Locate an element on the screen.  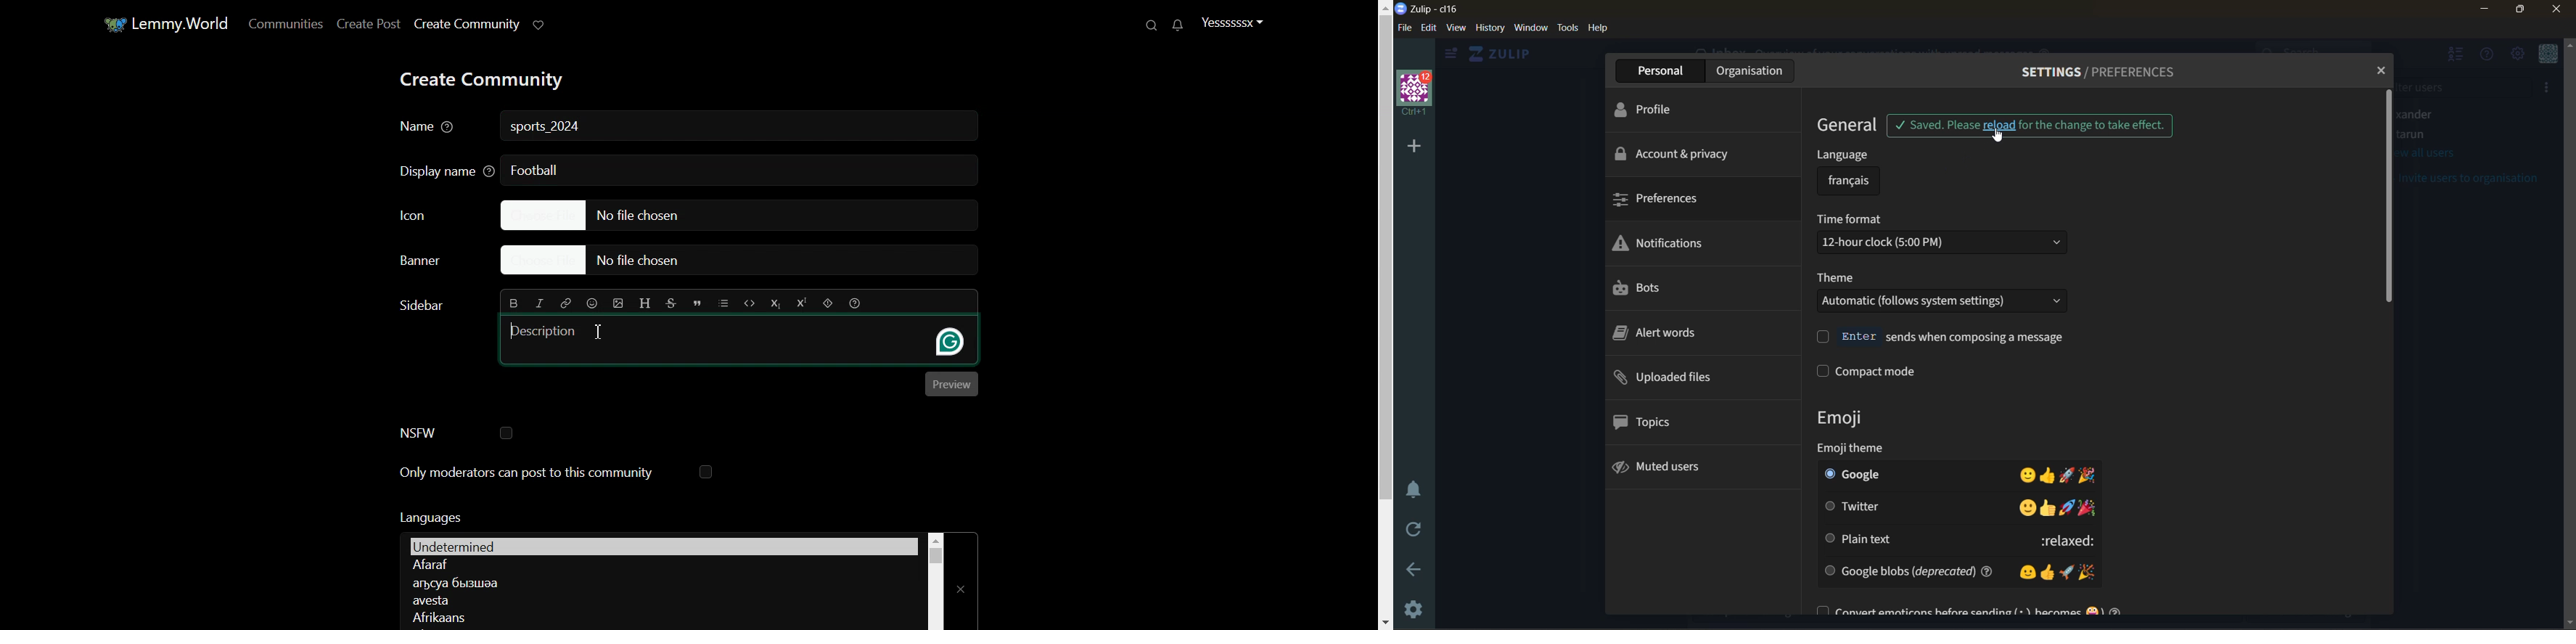
twitter is located at coordinates (1960, 506).